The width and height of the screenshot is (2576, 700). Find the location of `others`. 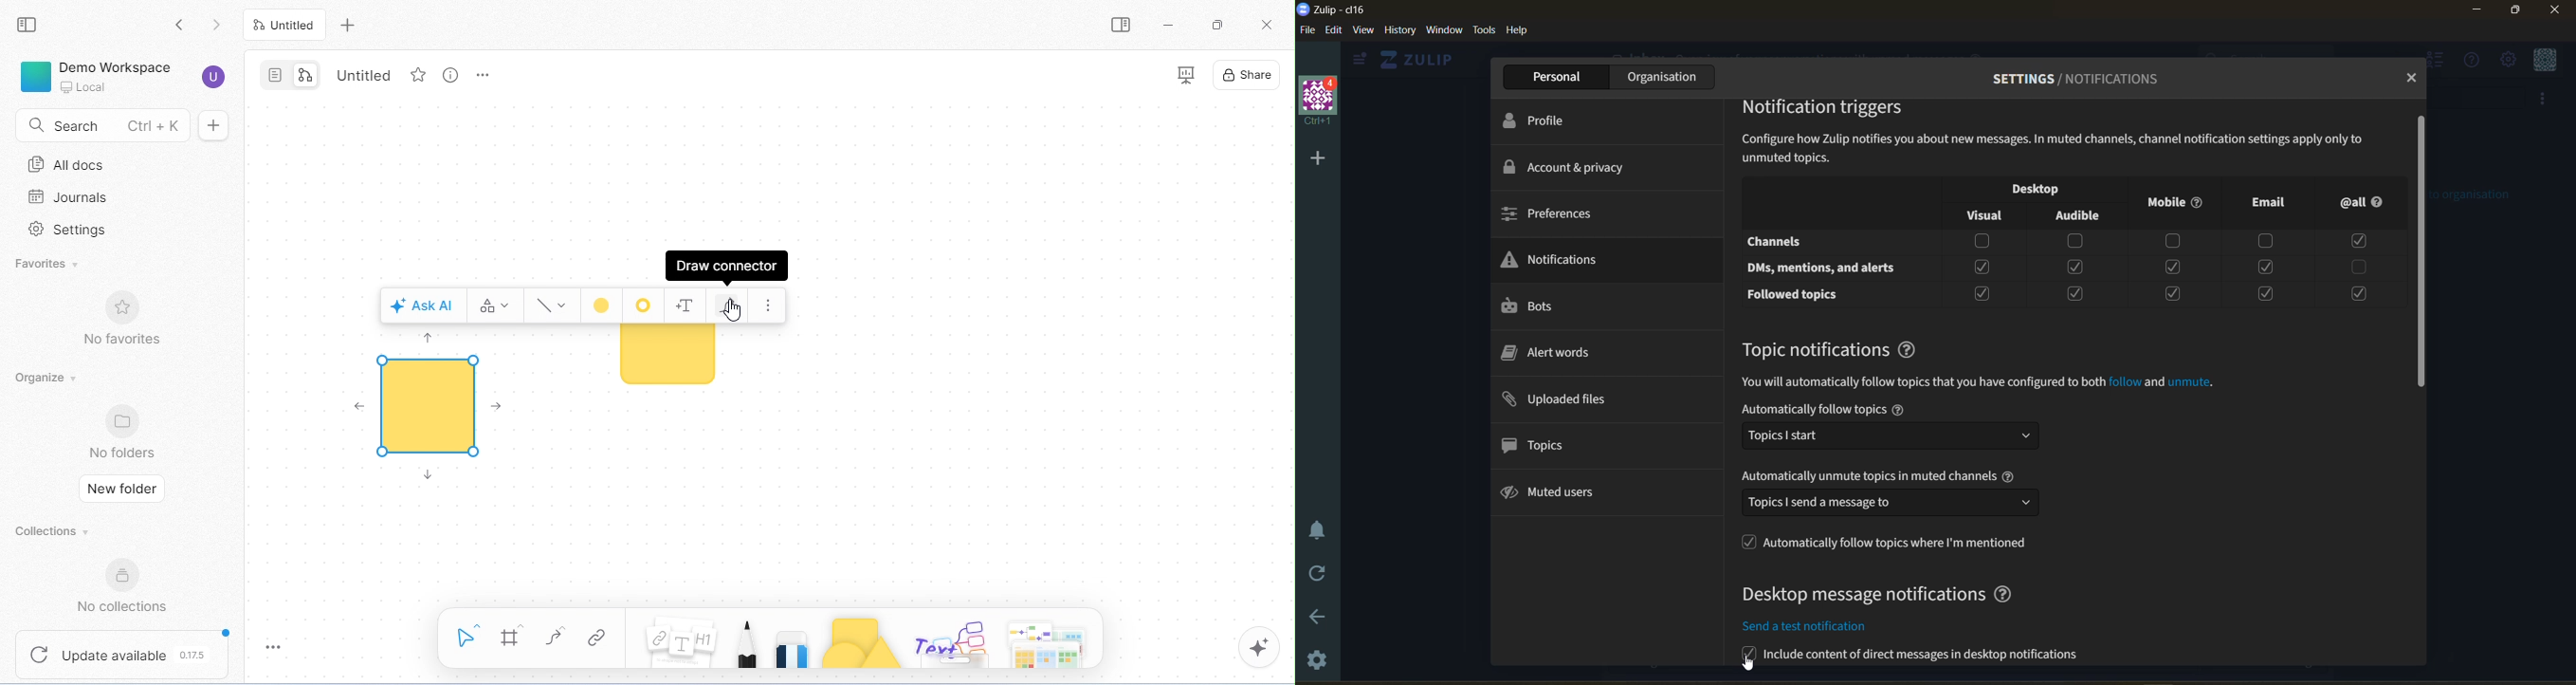

others is located at coordinates (954, 643).